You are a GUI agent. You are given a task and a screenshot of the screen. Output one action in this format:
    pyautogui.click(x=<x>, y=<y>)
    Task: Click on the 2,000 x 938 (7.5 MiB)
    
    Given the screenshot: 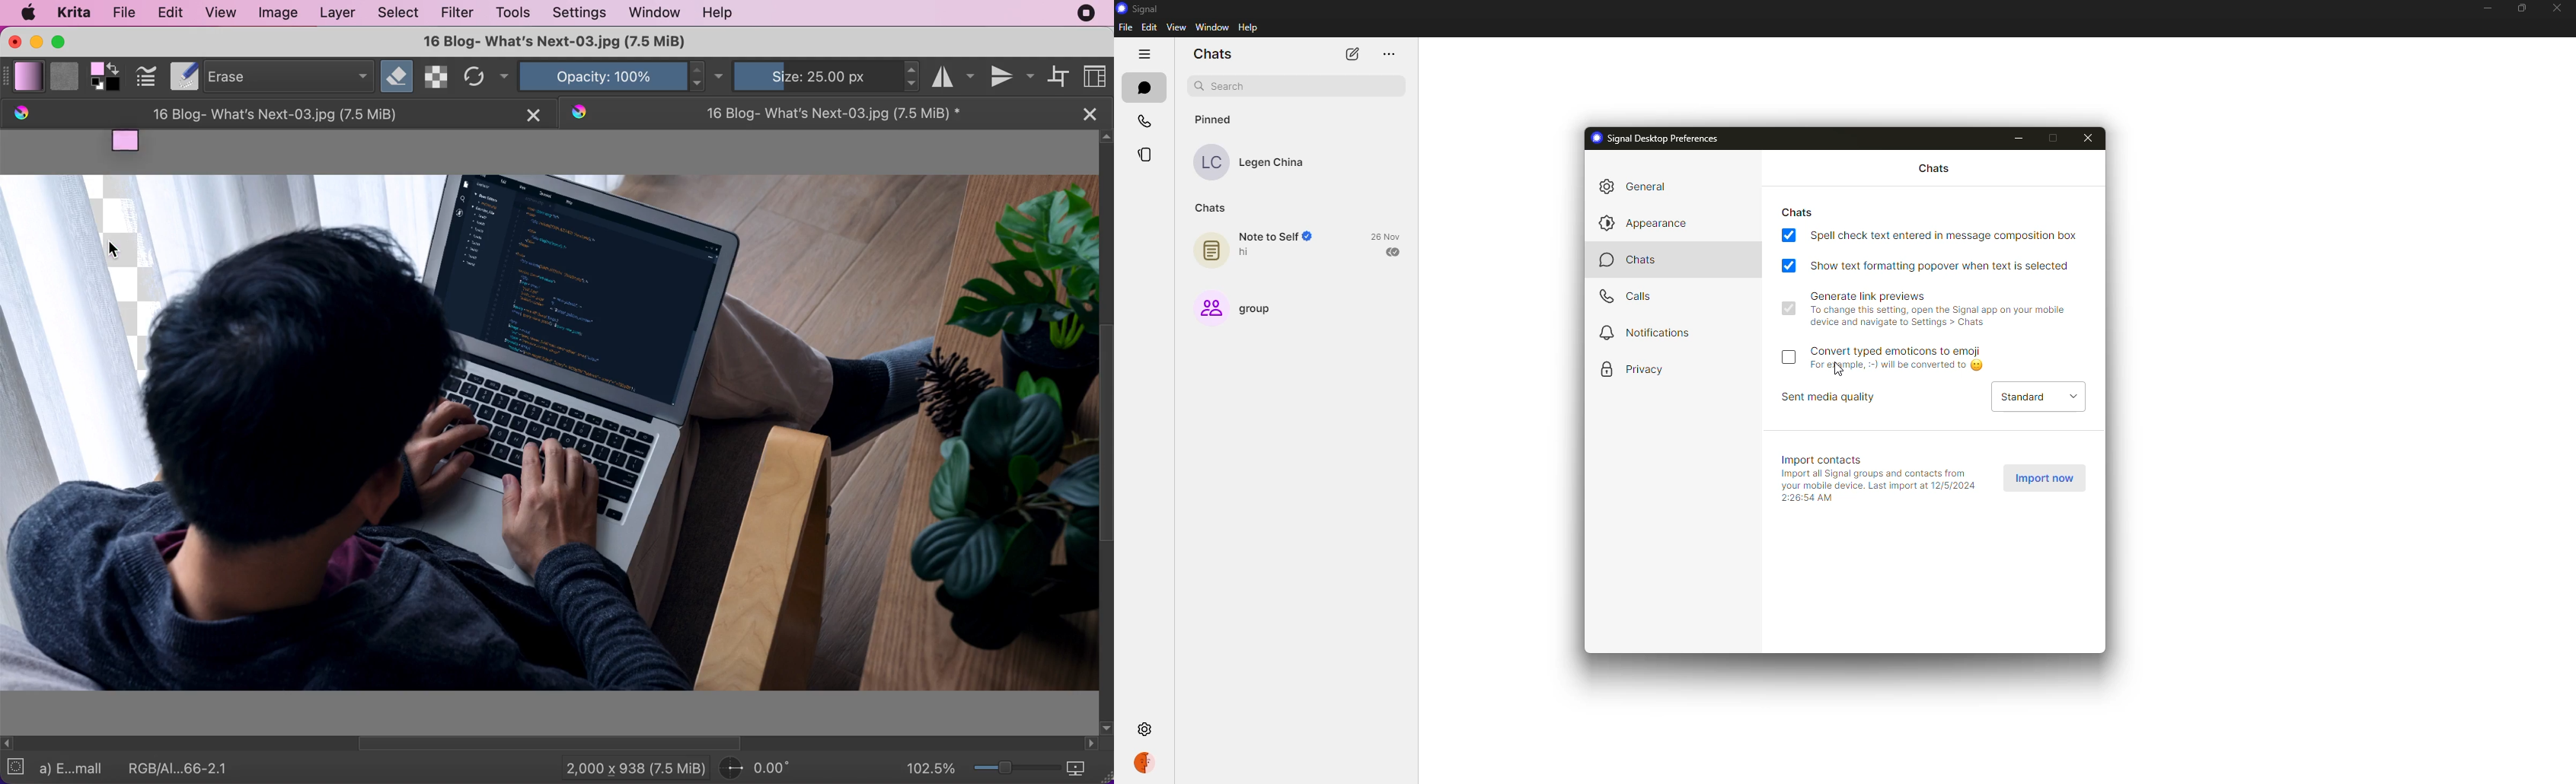 What is the action you would take?
    pyautogui.click(x=630, y=767)
    